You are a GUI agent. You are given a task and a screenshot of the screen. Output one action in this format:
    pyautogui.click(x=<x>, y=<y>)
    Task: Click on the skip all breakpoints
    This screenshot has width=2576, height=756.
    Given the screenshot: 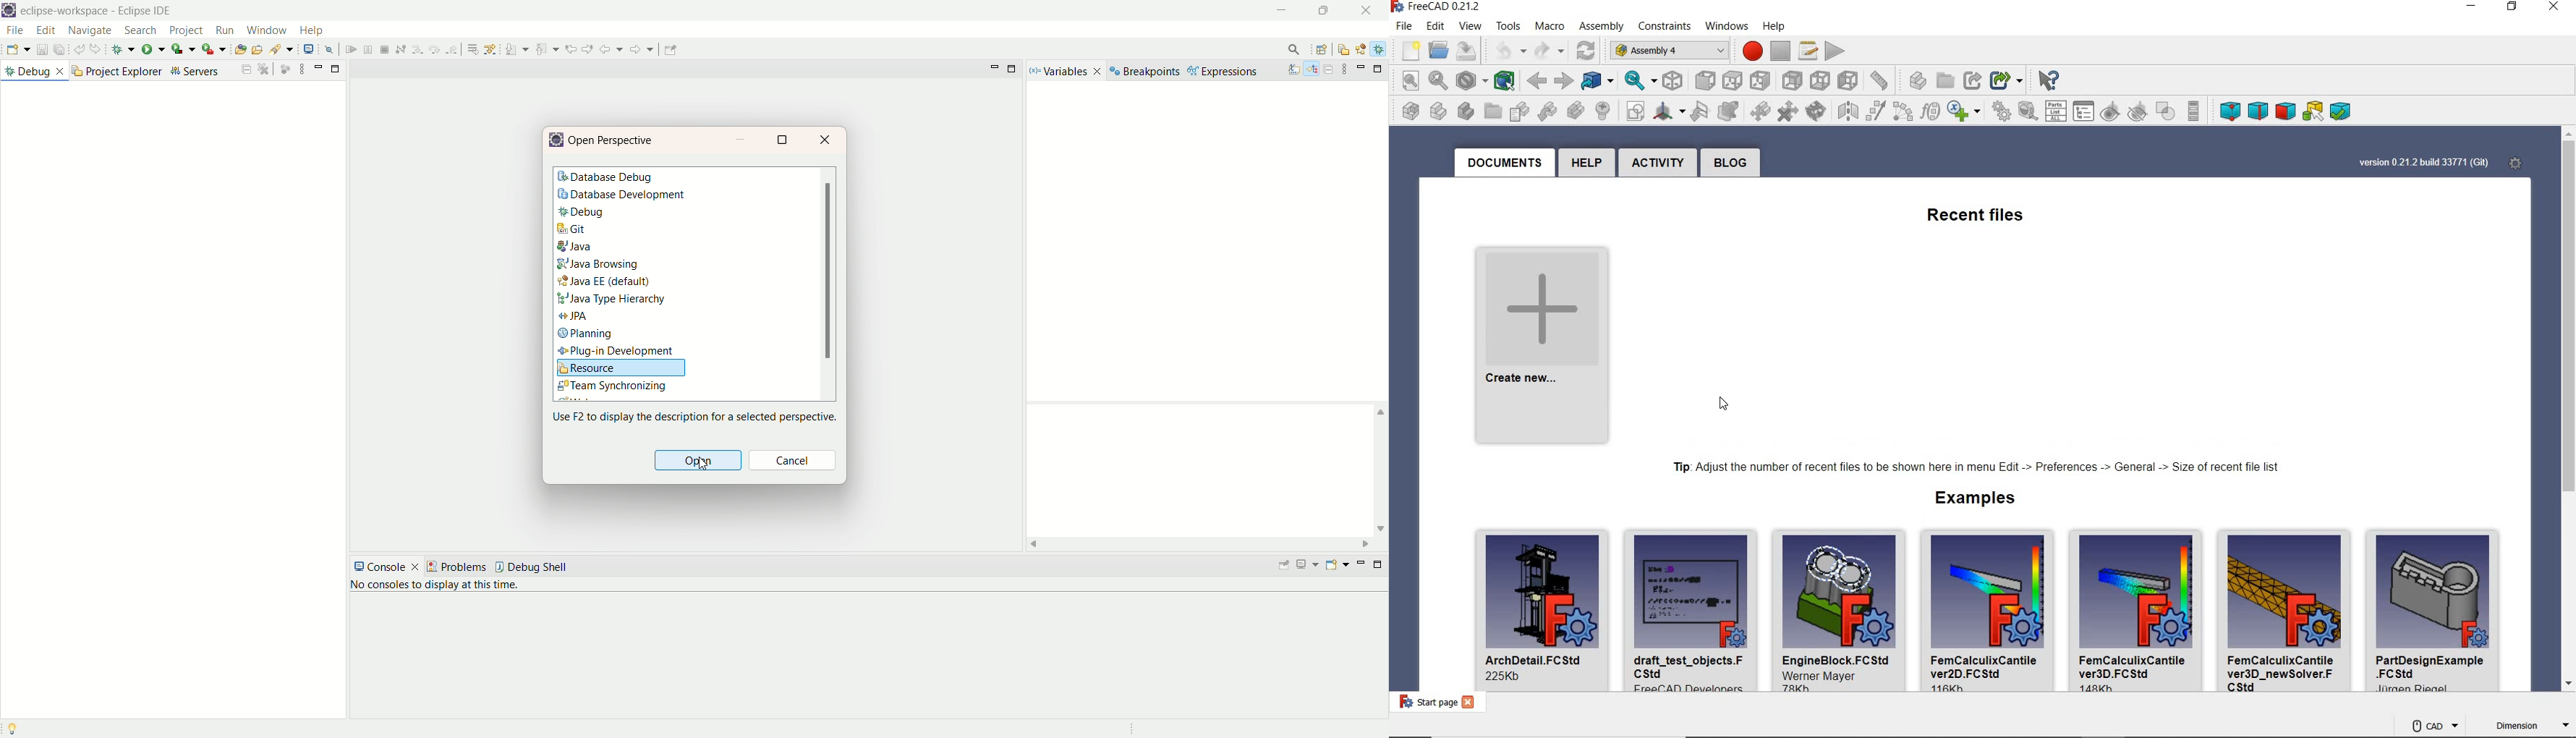 What is the action you would take?
    pyautogui.click(x=434, y=51)
    